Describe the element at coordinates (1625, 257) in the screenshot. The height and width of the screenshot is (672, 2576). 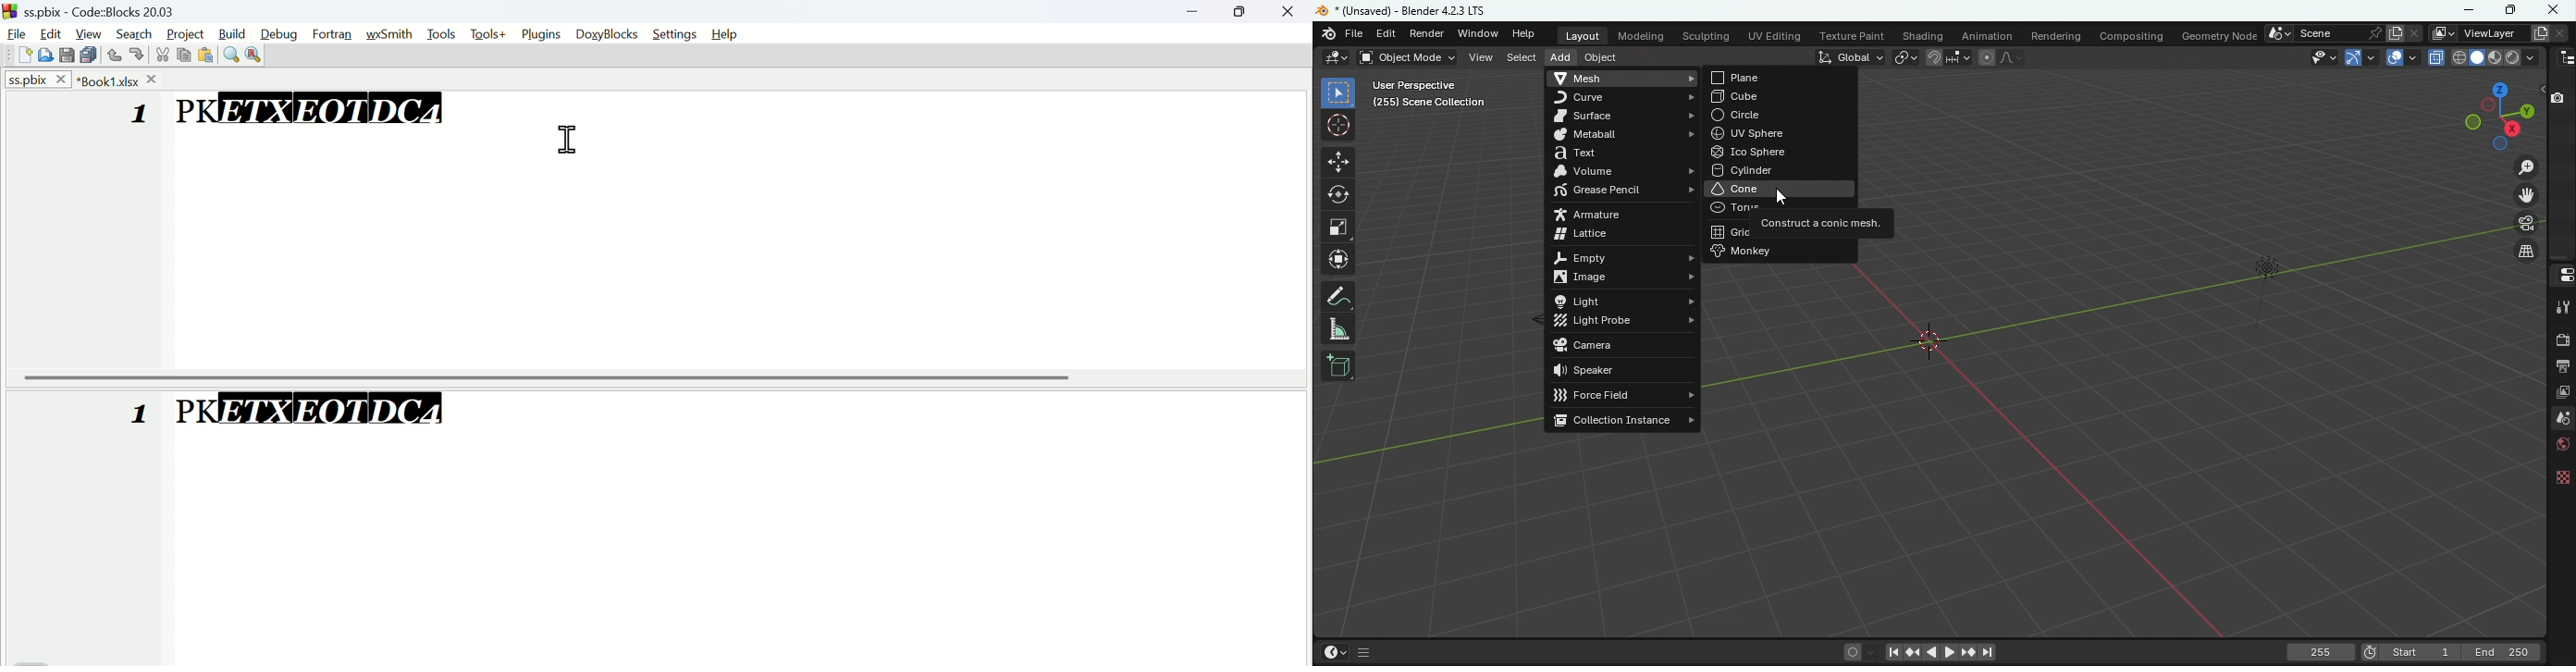
I see `Empty` at that location.